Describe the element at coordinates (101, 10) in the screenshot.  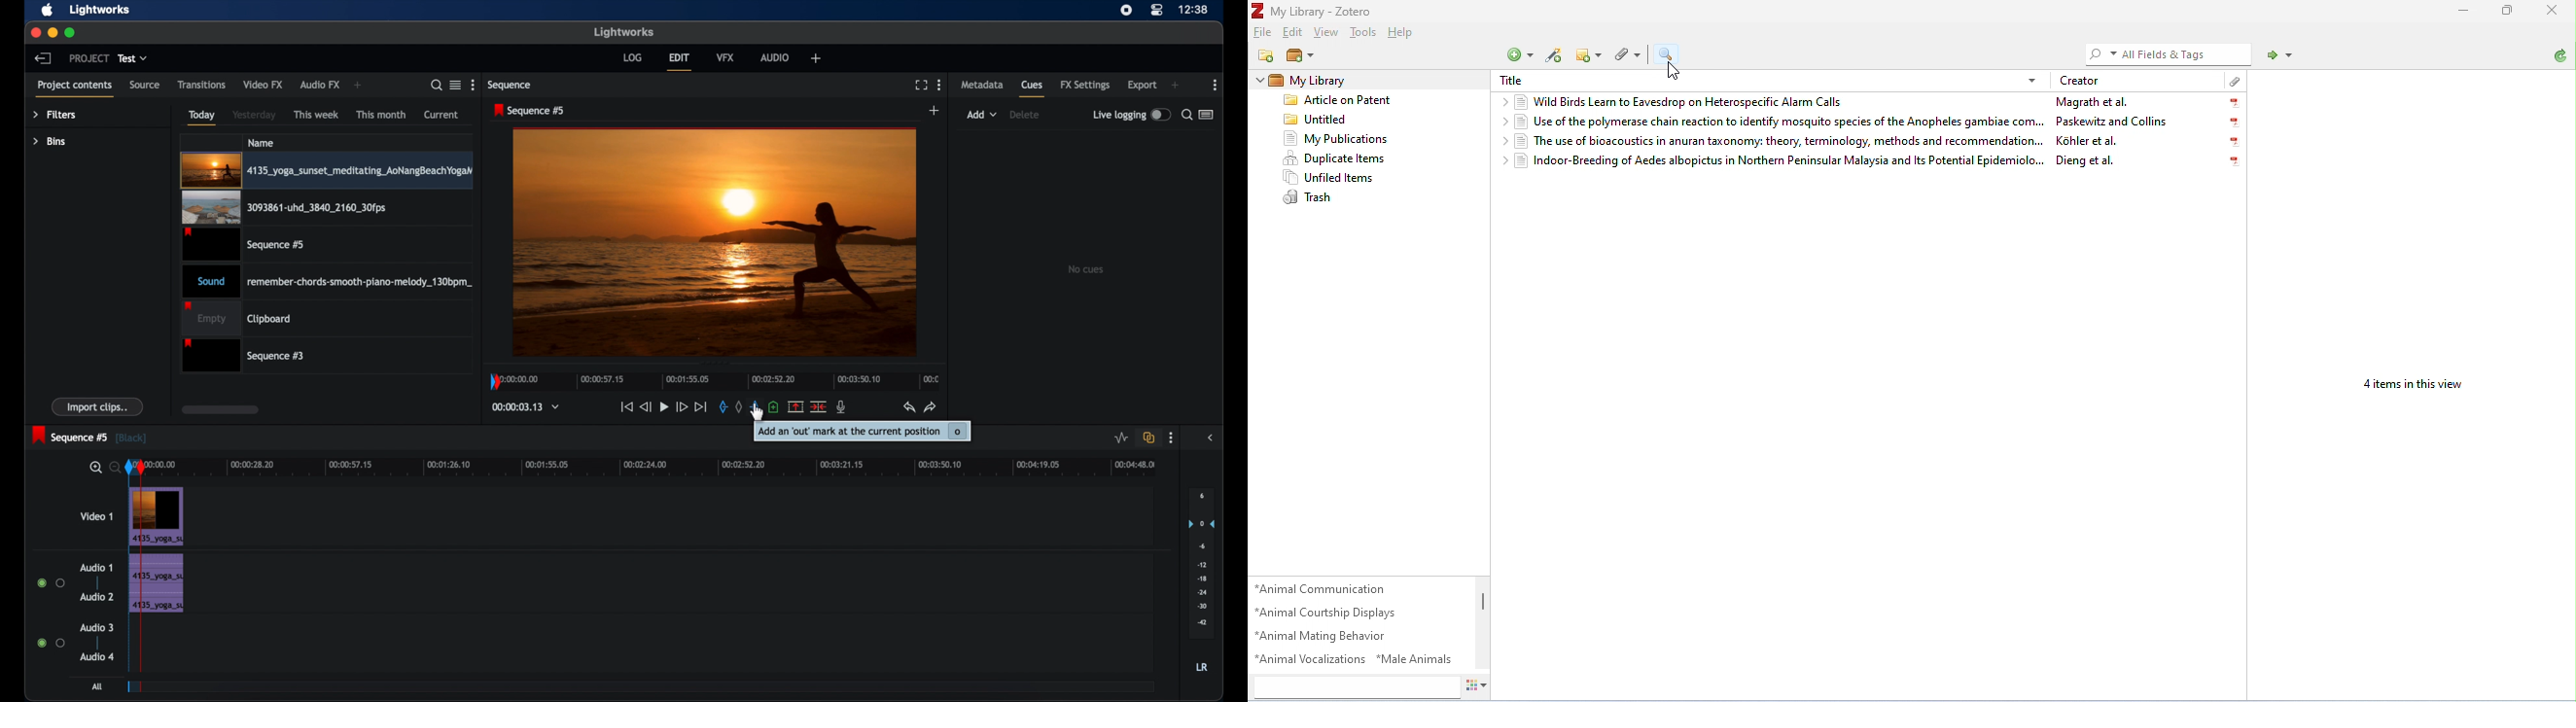
I see `lightworks` at that location.